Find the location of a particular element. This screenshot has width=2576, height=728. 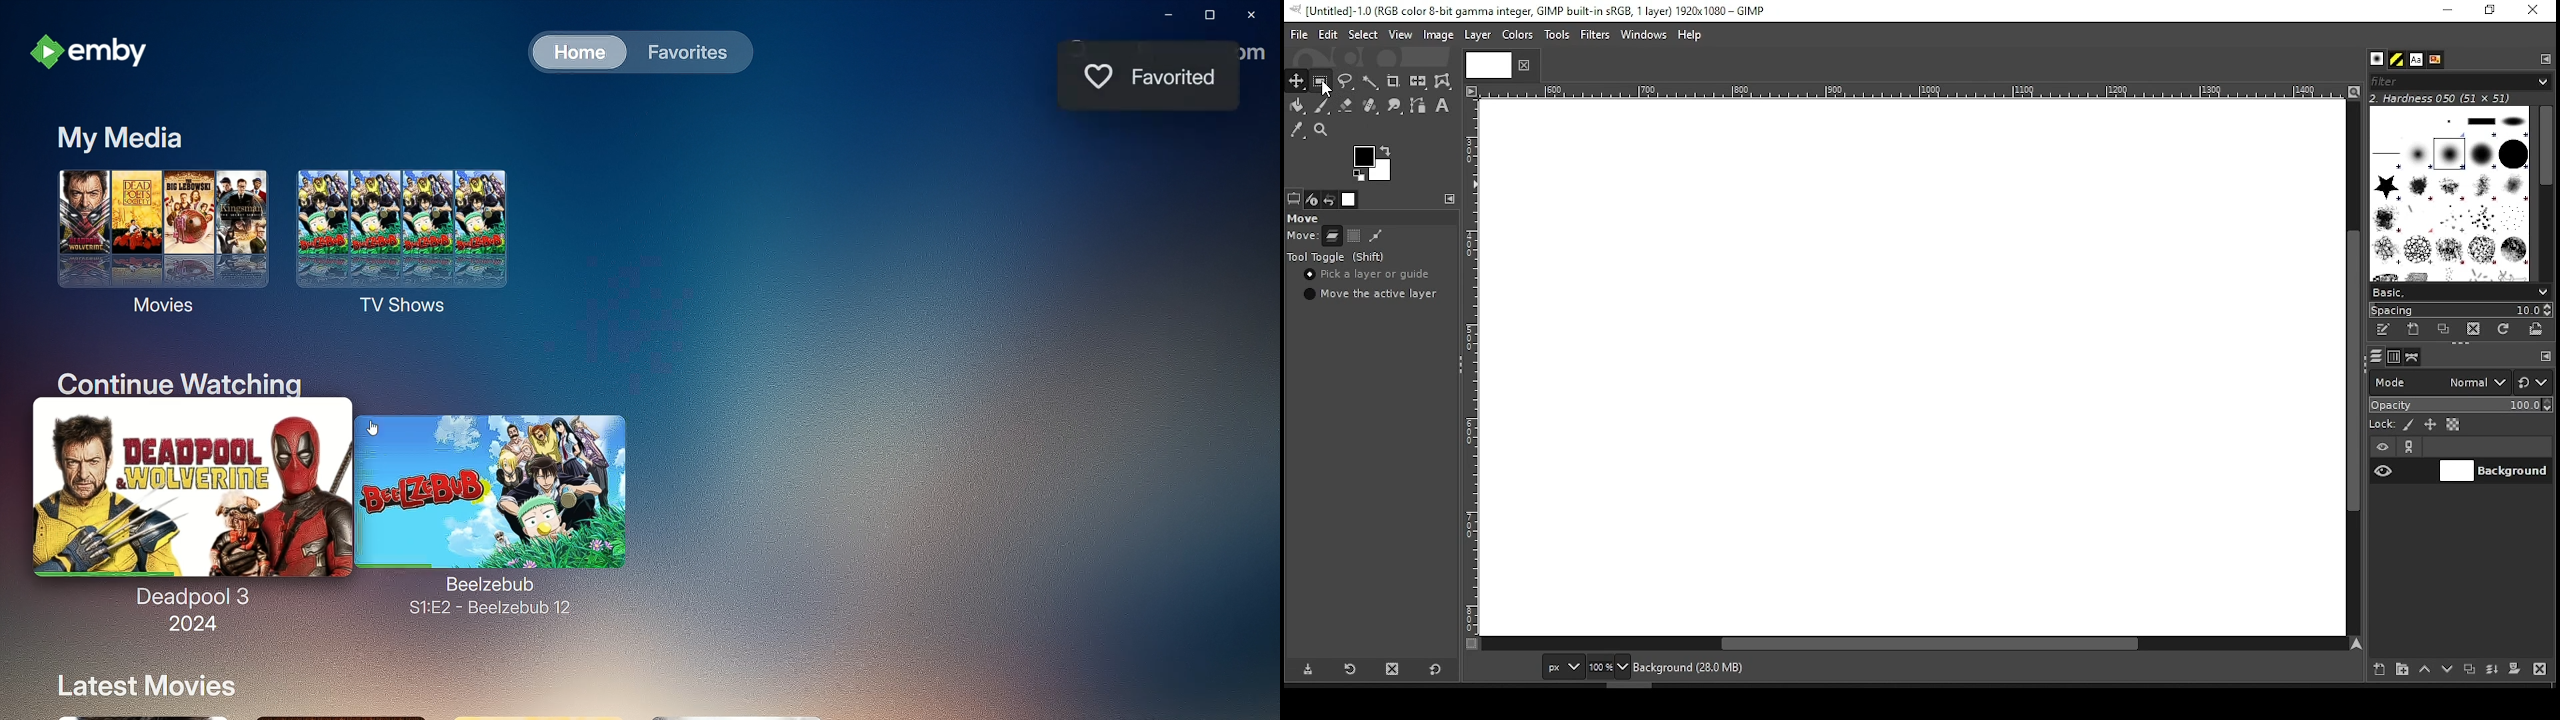

file is located at coordinates (1299, 35).